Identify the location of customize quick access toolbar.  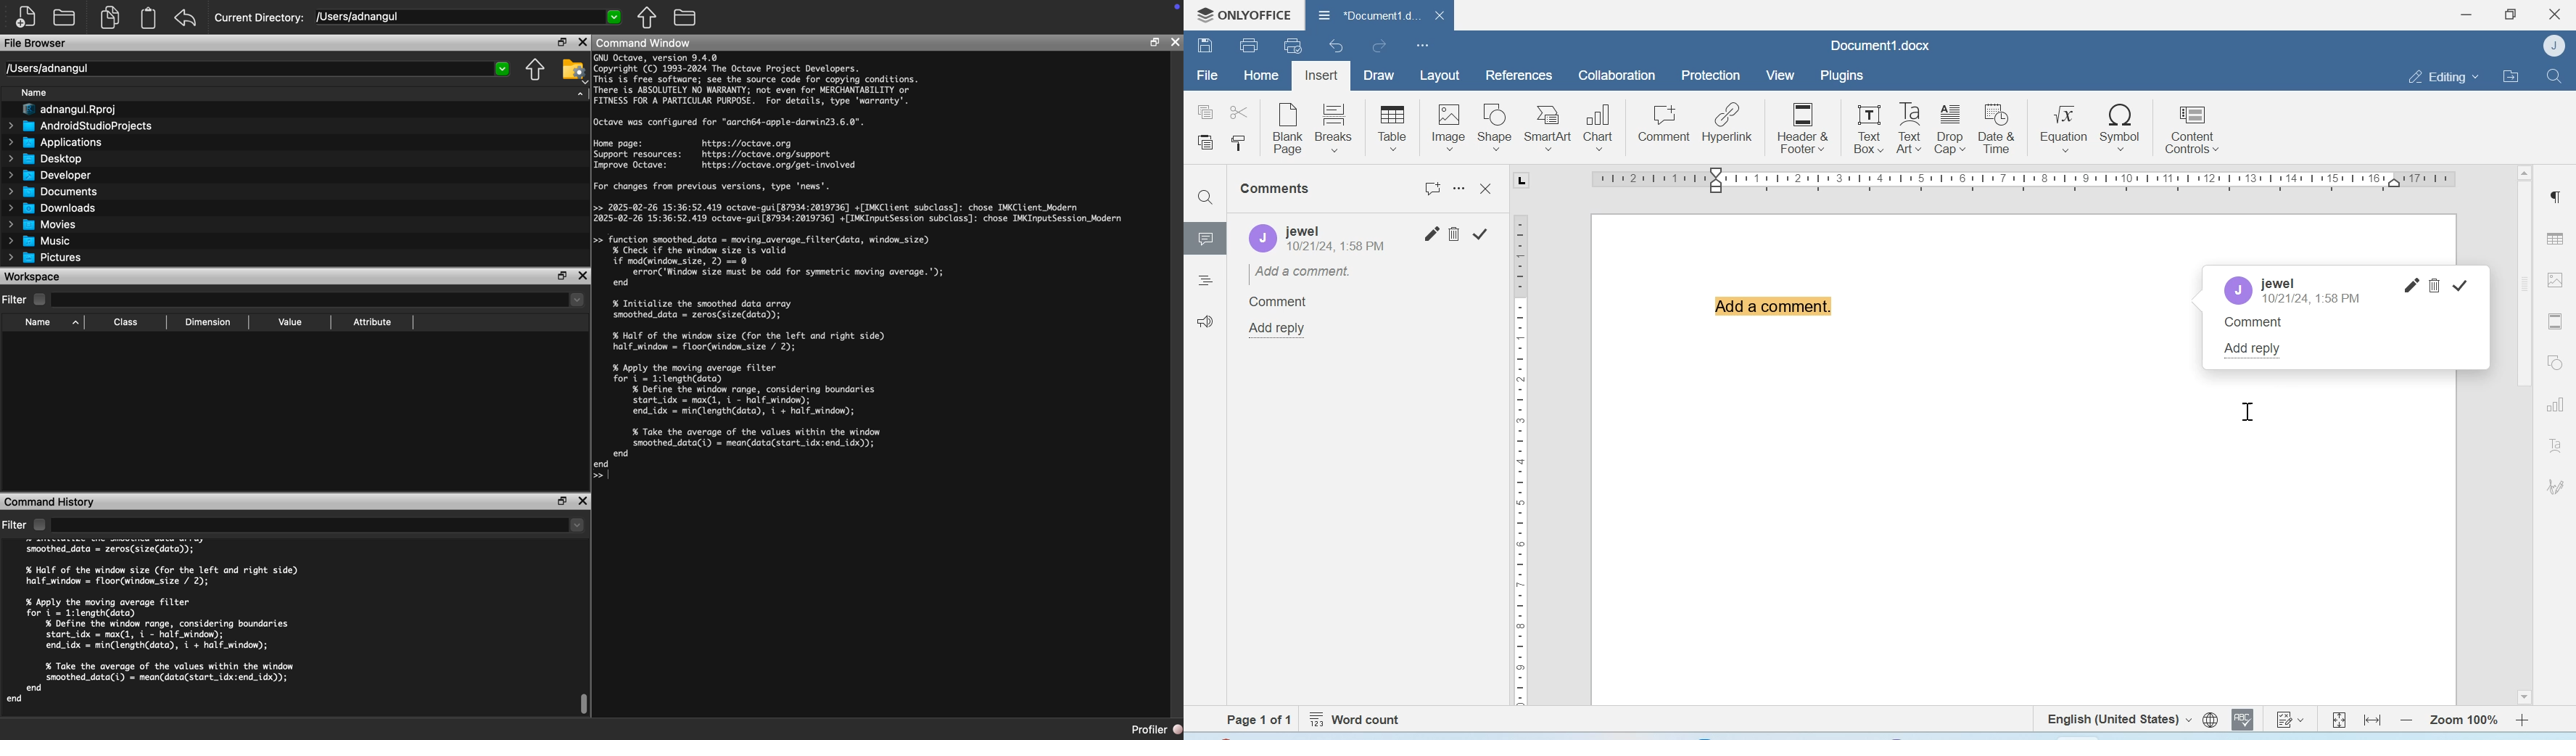
(1423, 45).